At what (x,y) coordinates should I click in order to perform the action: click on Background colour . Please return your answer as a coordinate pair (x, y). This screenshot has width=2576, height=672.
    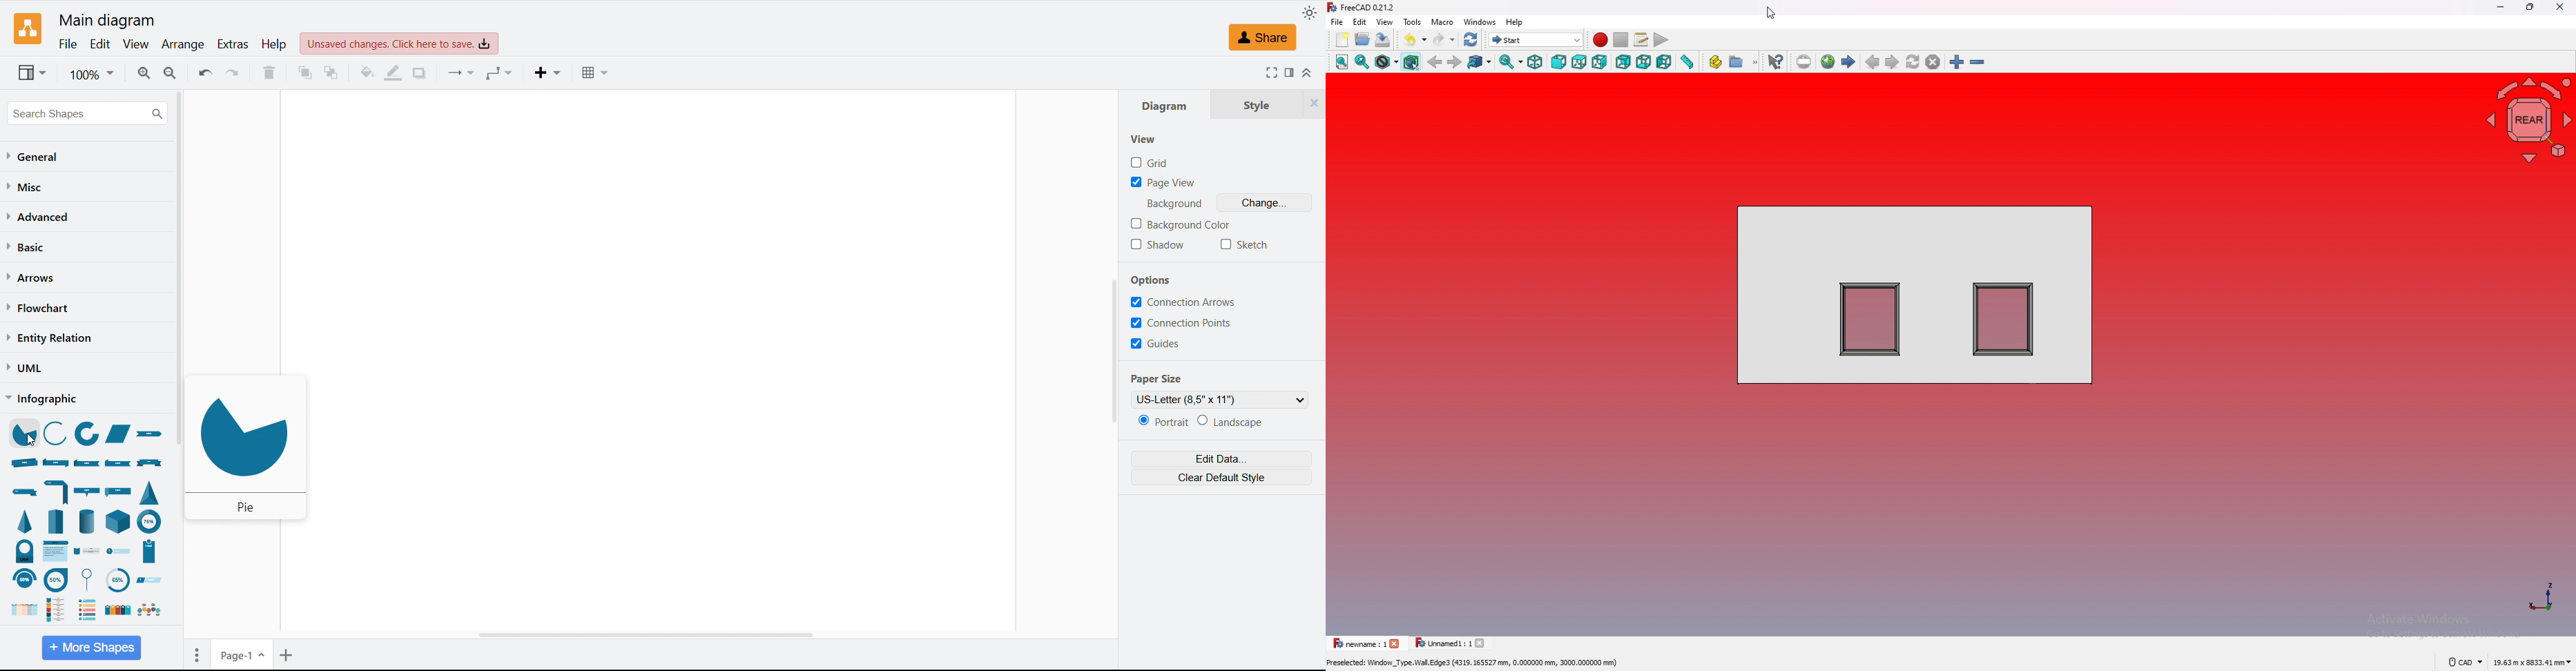
    Looking at the image, I should click on (1180, 224).